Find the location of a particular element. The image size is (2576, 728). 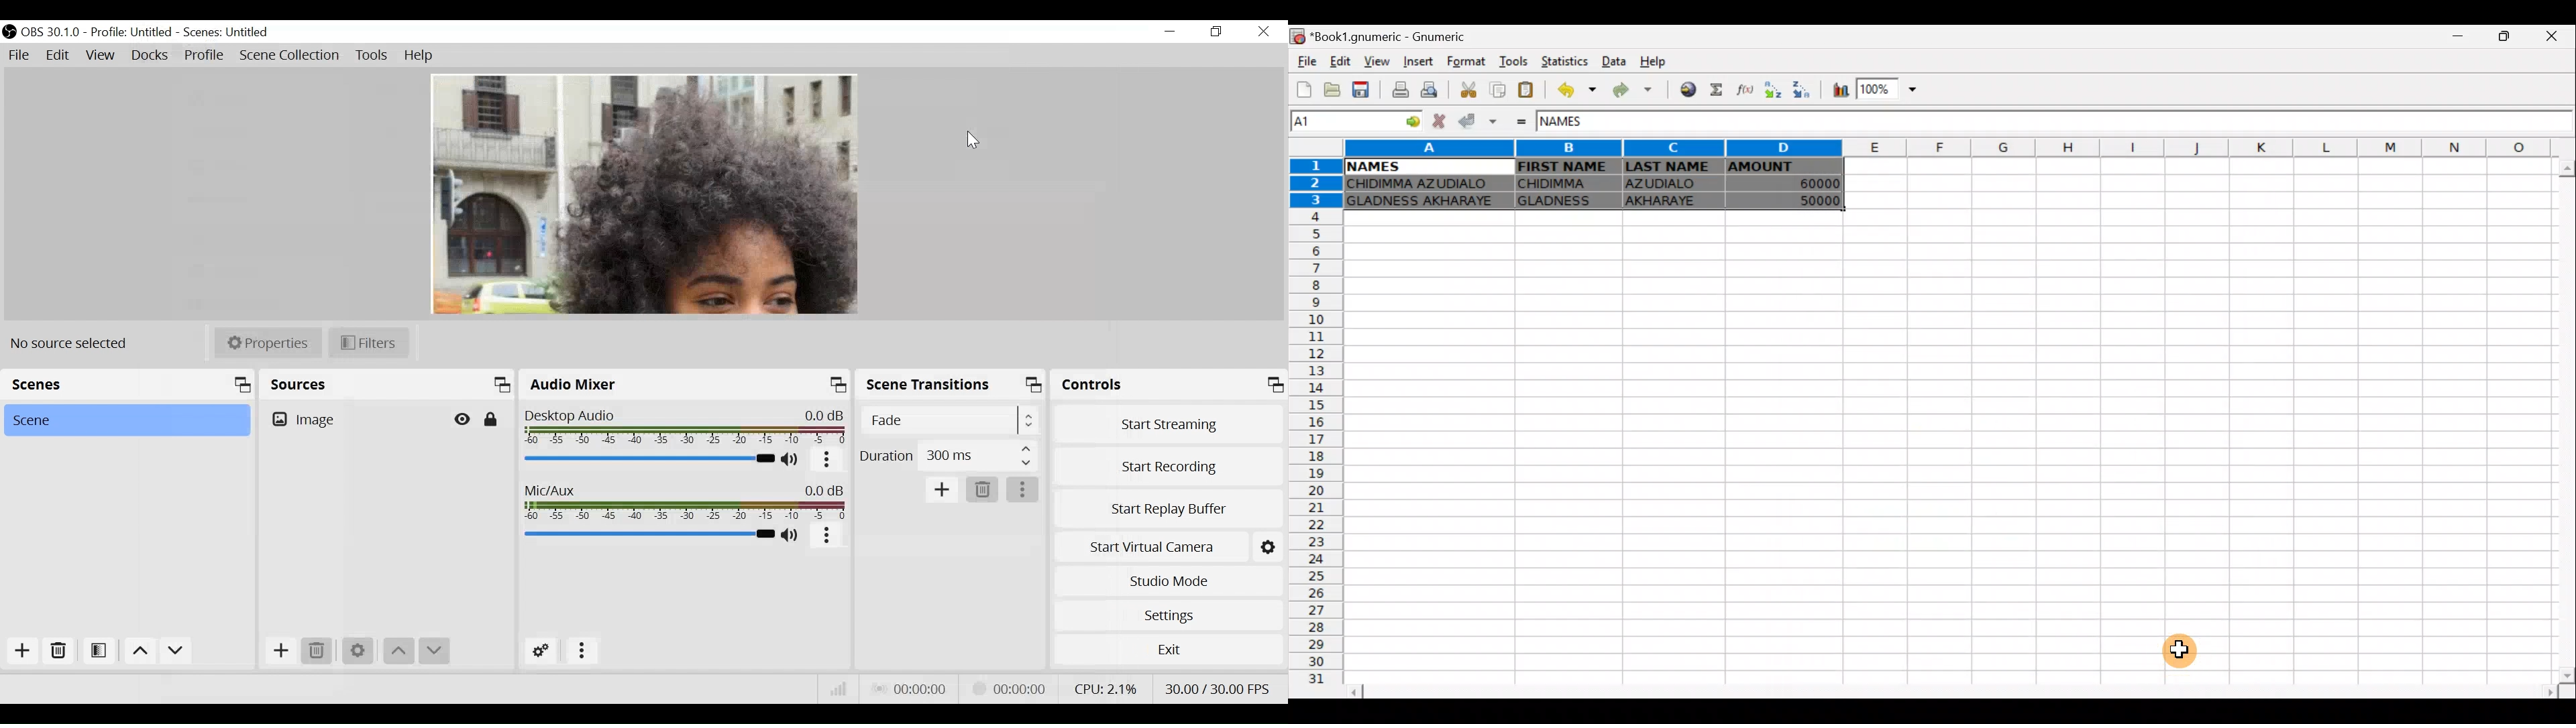

Scroll bar is located at coordinates (1951, 689).